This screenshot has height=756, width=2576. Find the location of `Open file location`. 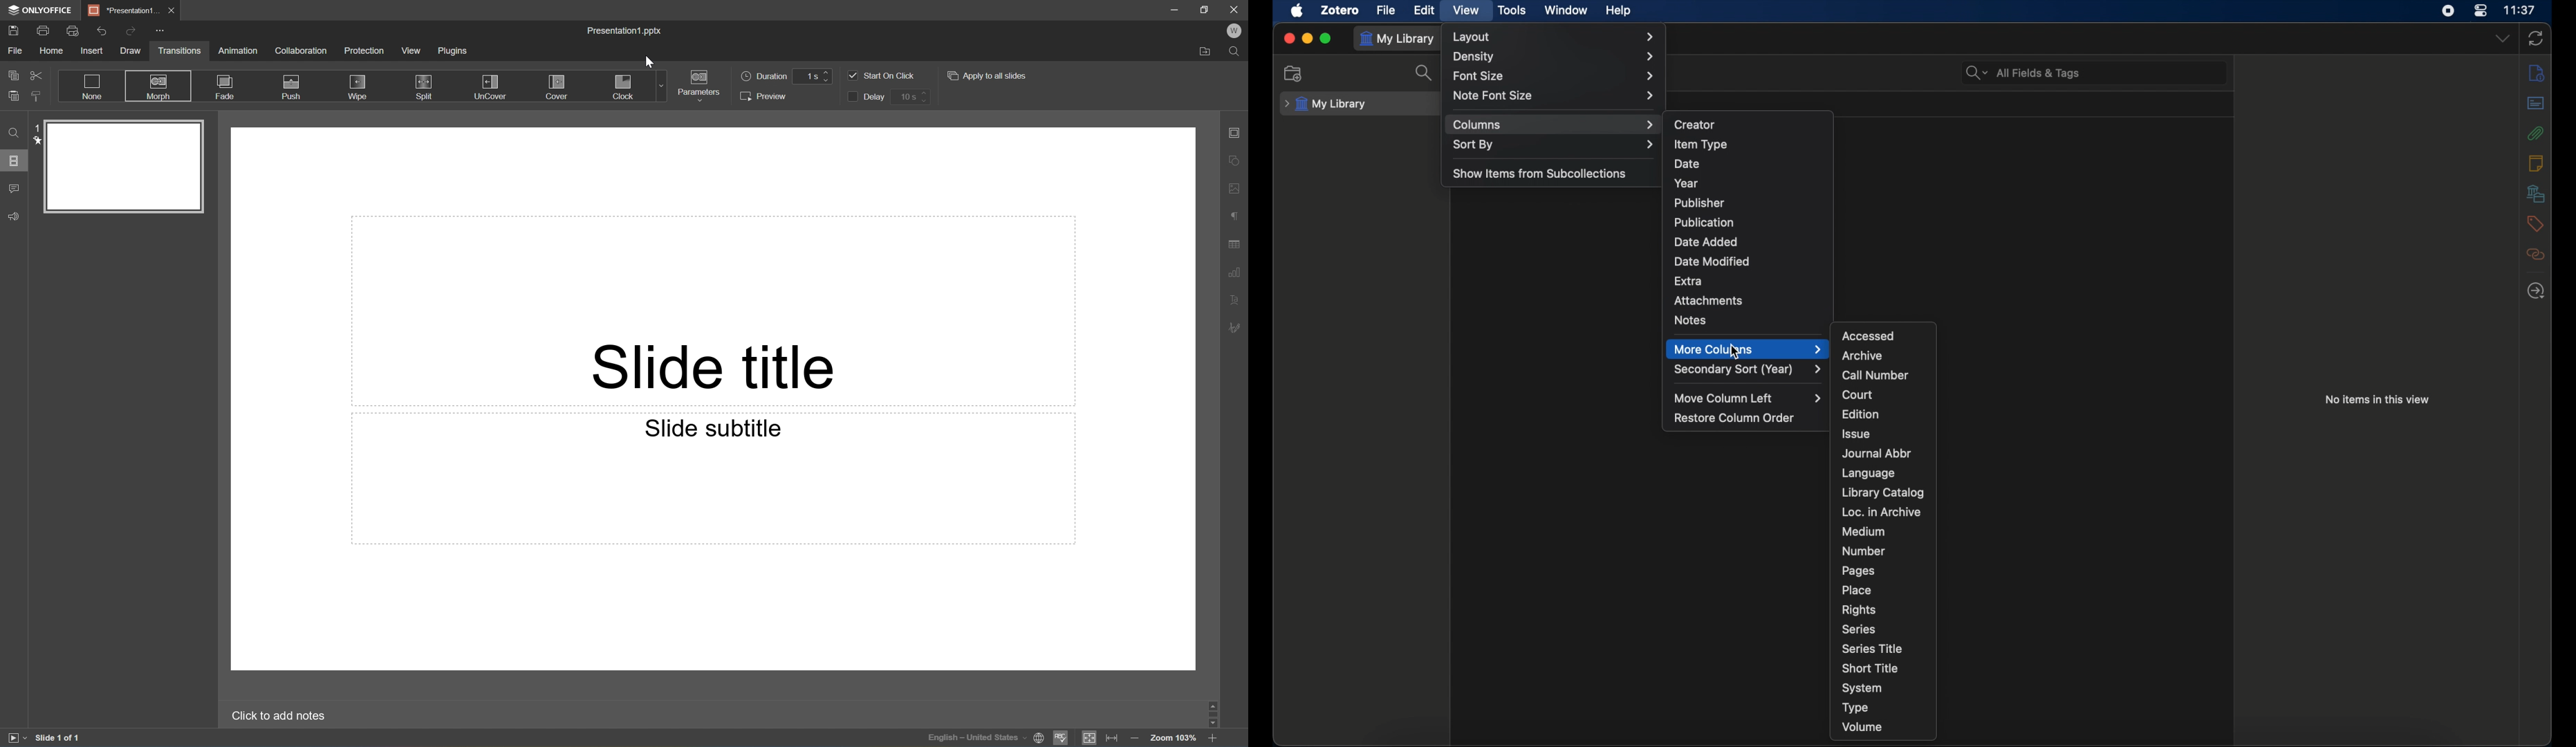

Open file location is located at coordinates (1206, 52).